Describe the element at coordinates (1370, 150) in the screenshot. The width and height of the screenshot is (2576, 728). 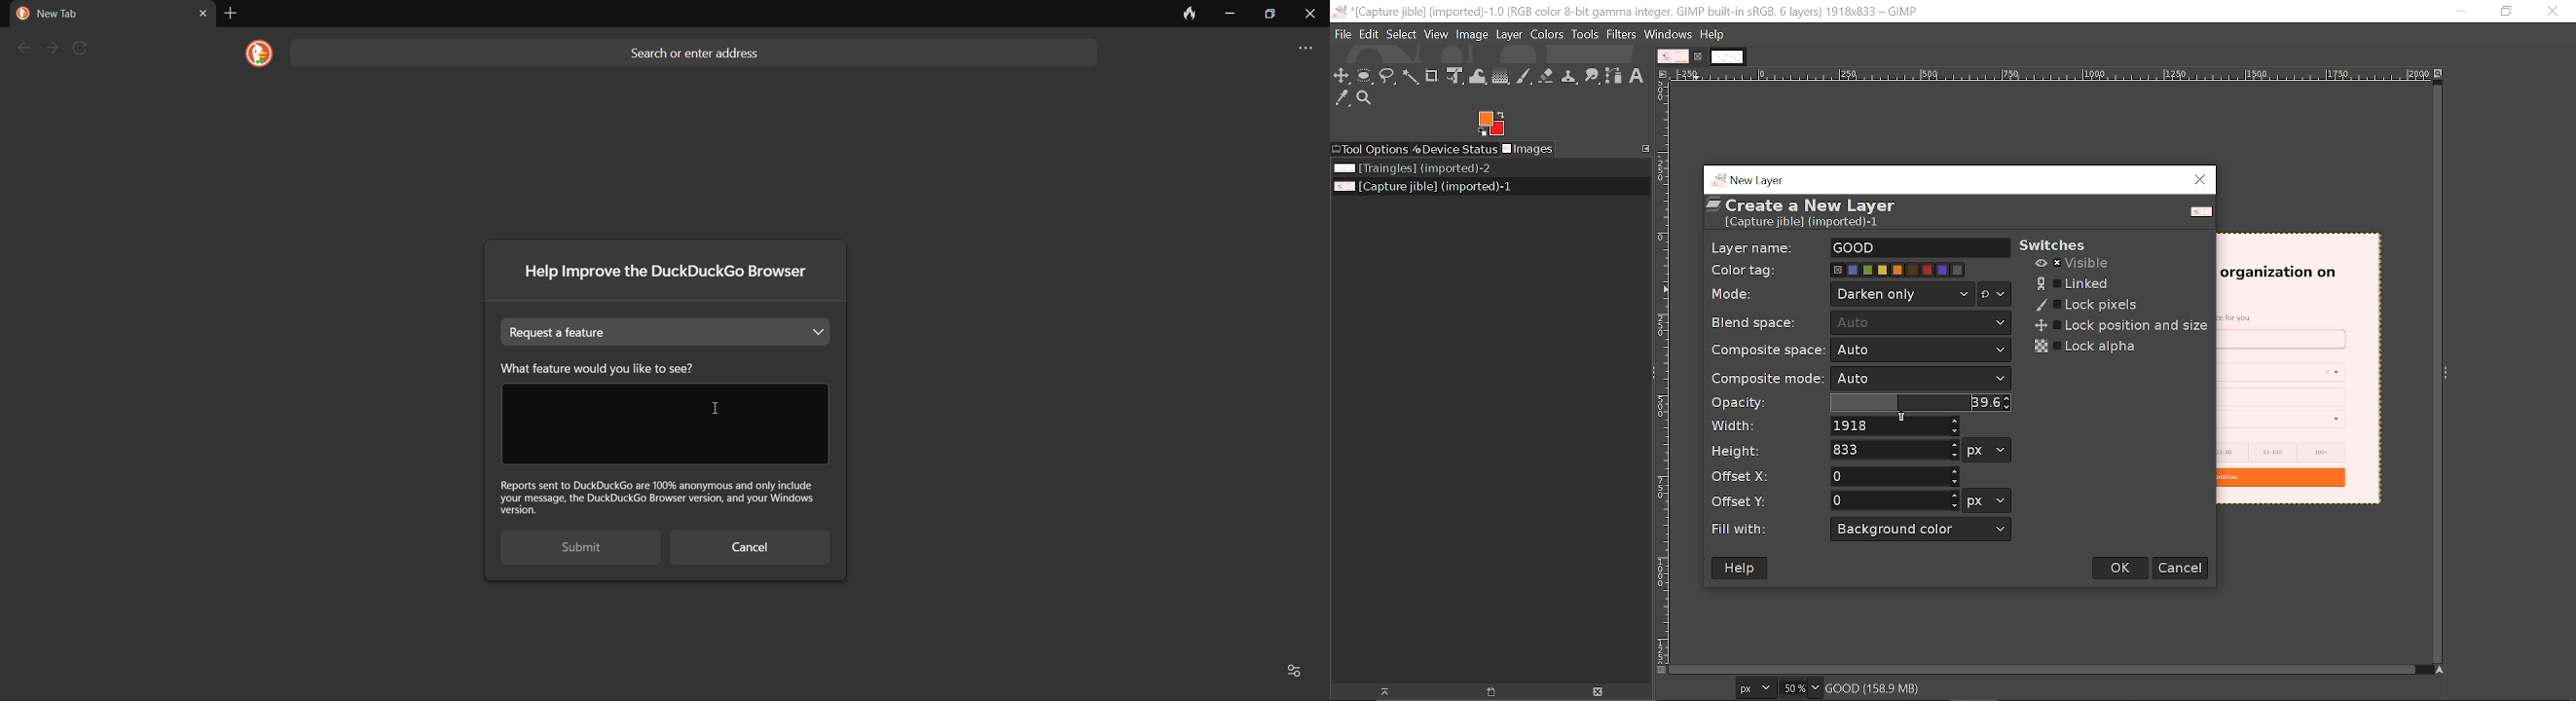
I see `Tool options` at that location.